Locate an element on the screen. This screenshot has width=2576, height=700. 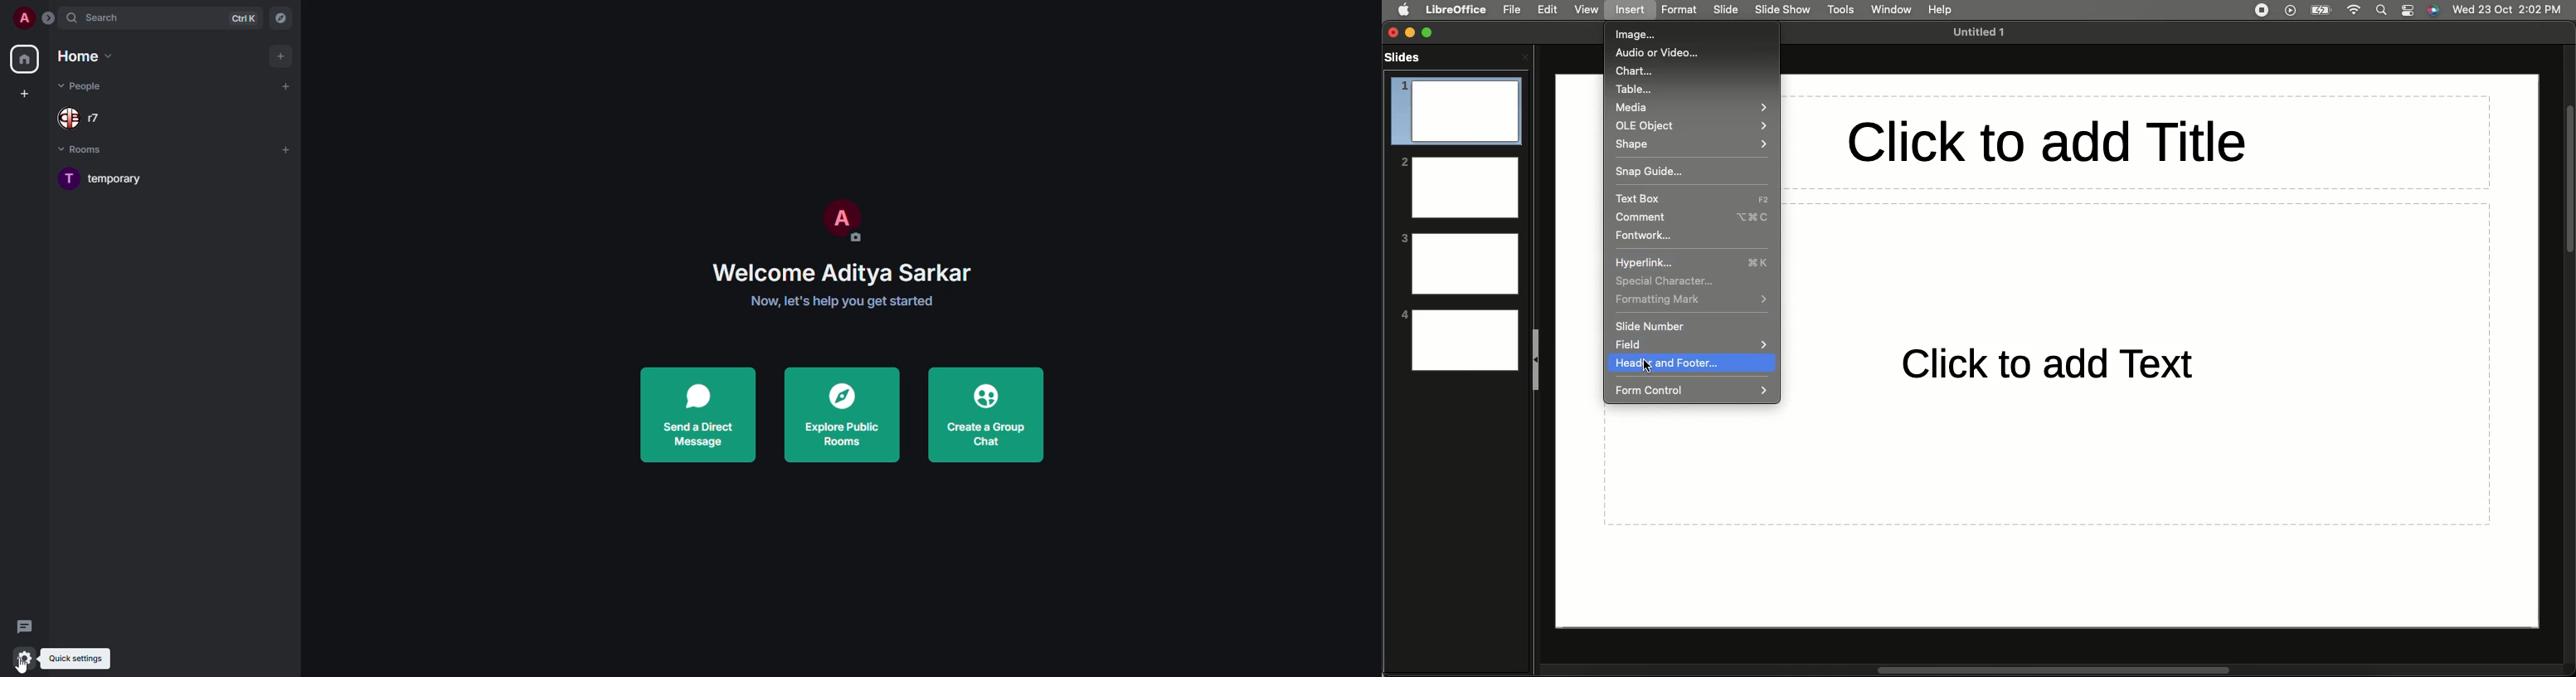
Format is located at coordinates (1679, 9).